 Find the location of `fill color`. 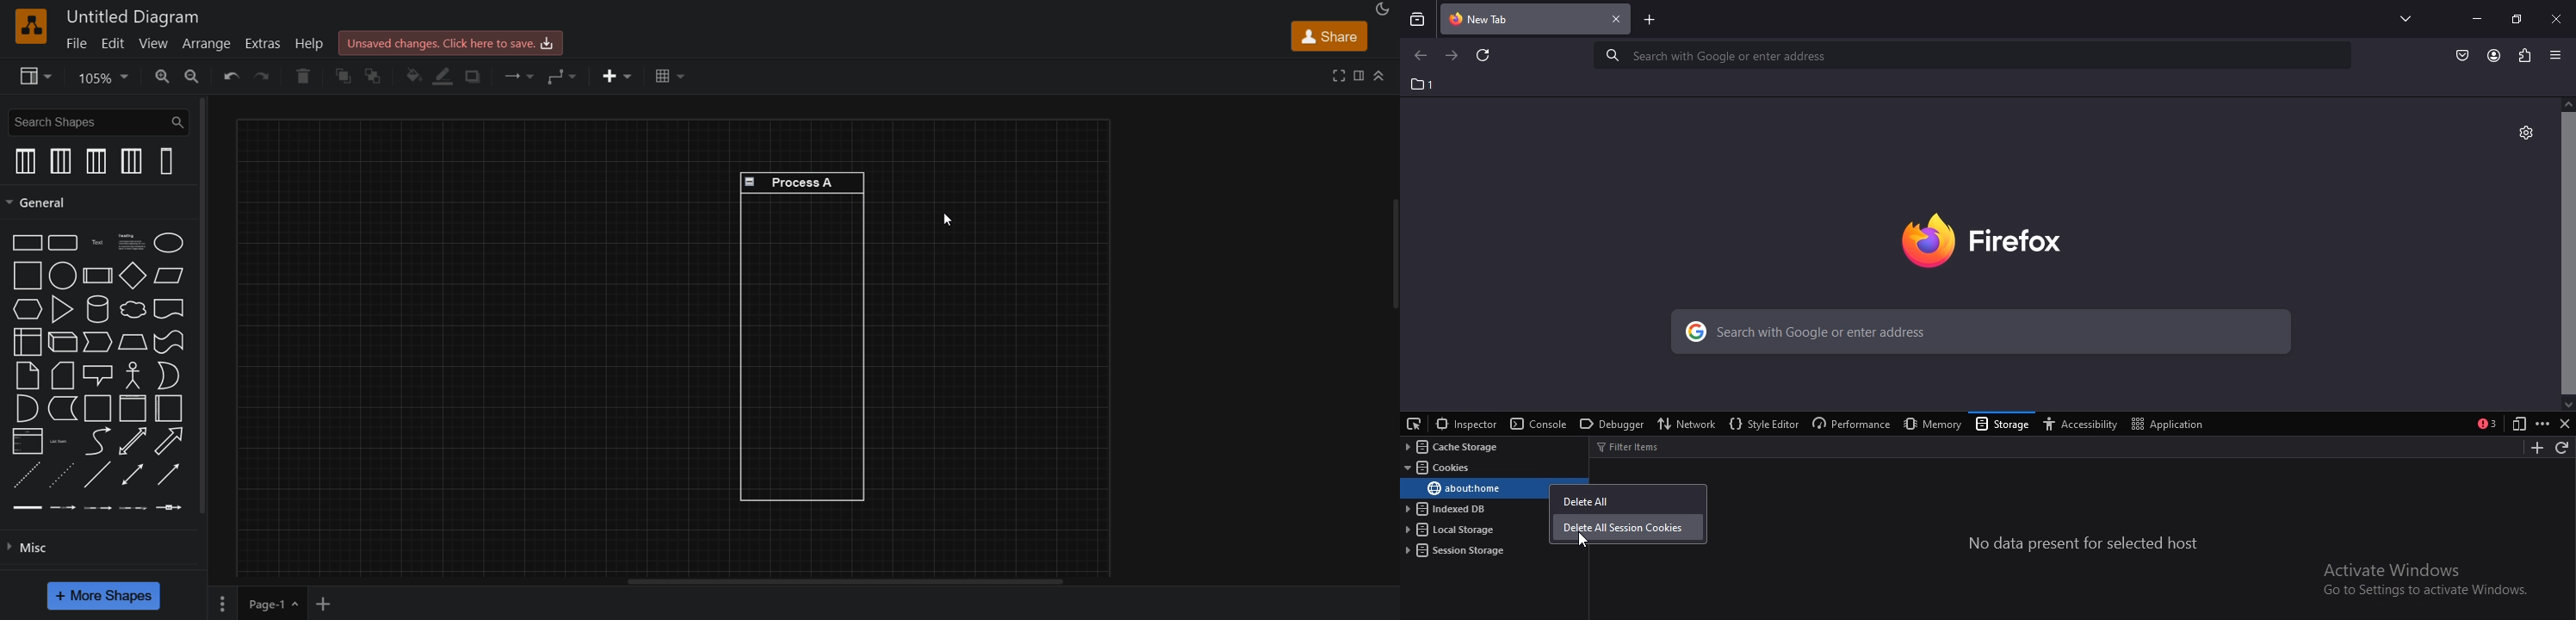

fill color is located at coordinates (412, 76).